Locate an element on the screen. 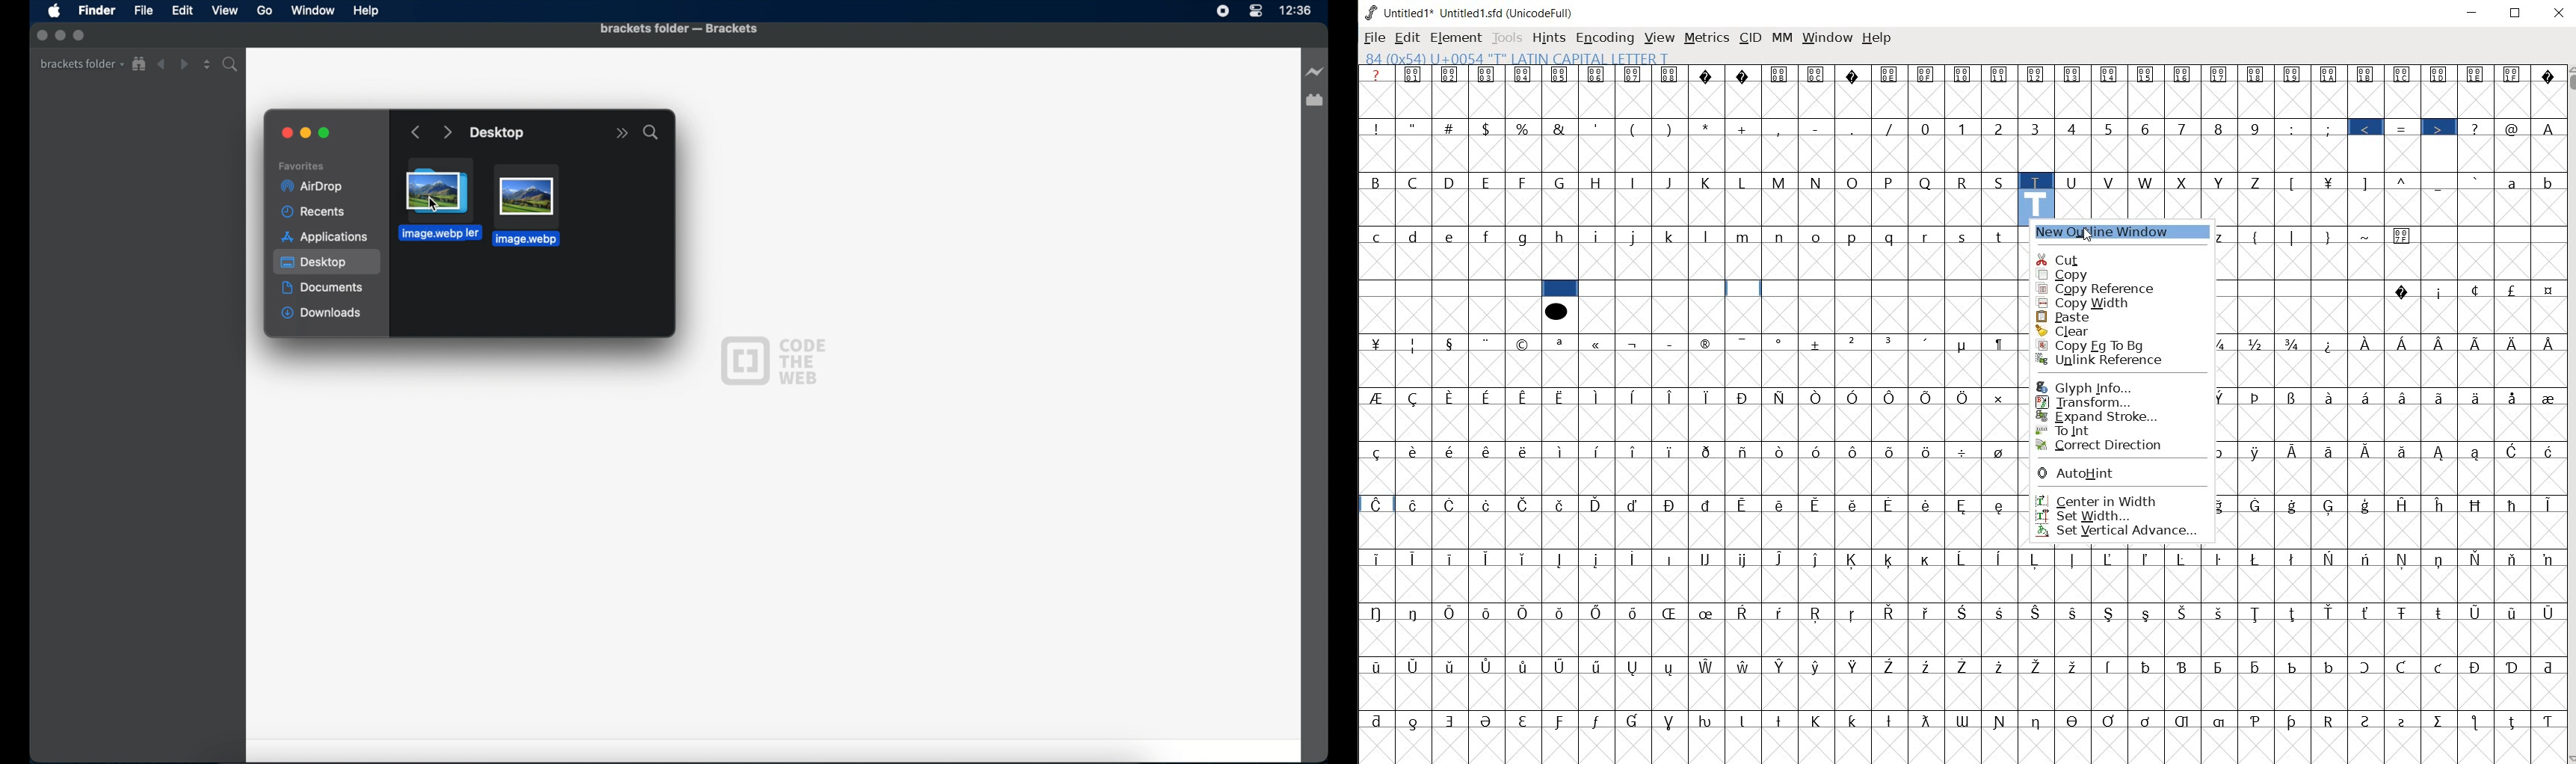  Symbol is located at coordinates (1378, 611).